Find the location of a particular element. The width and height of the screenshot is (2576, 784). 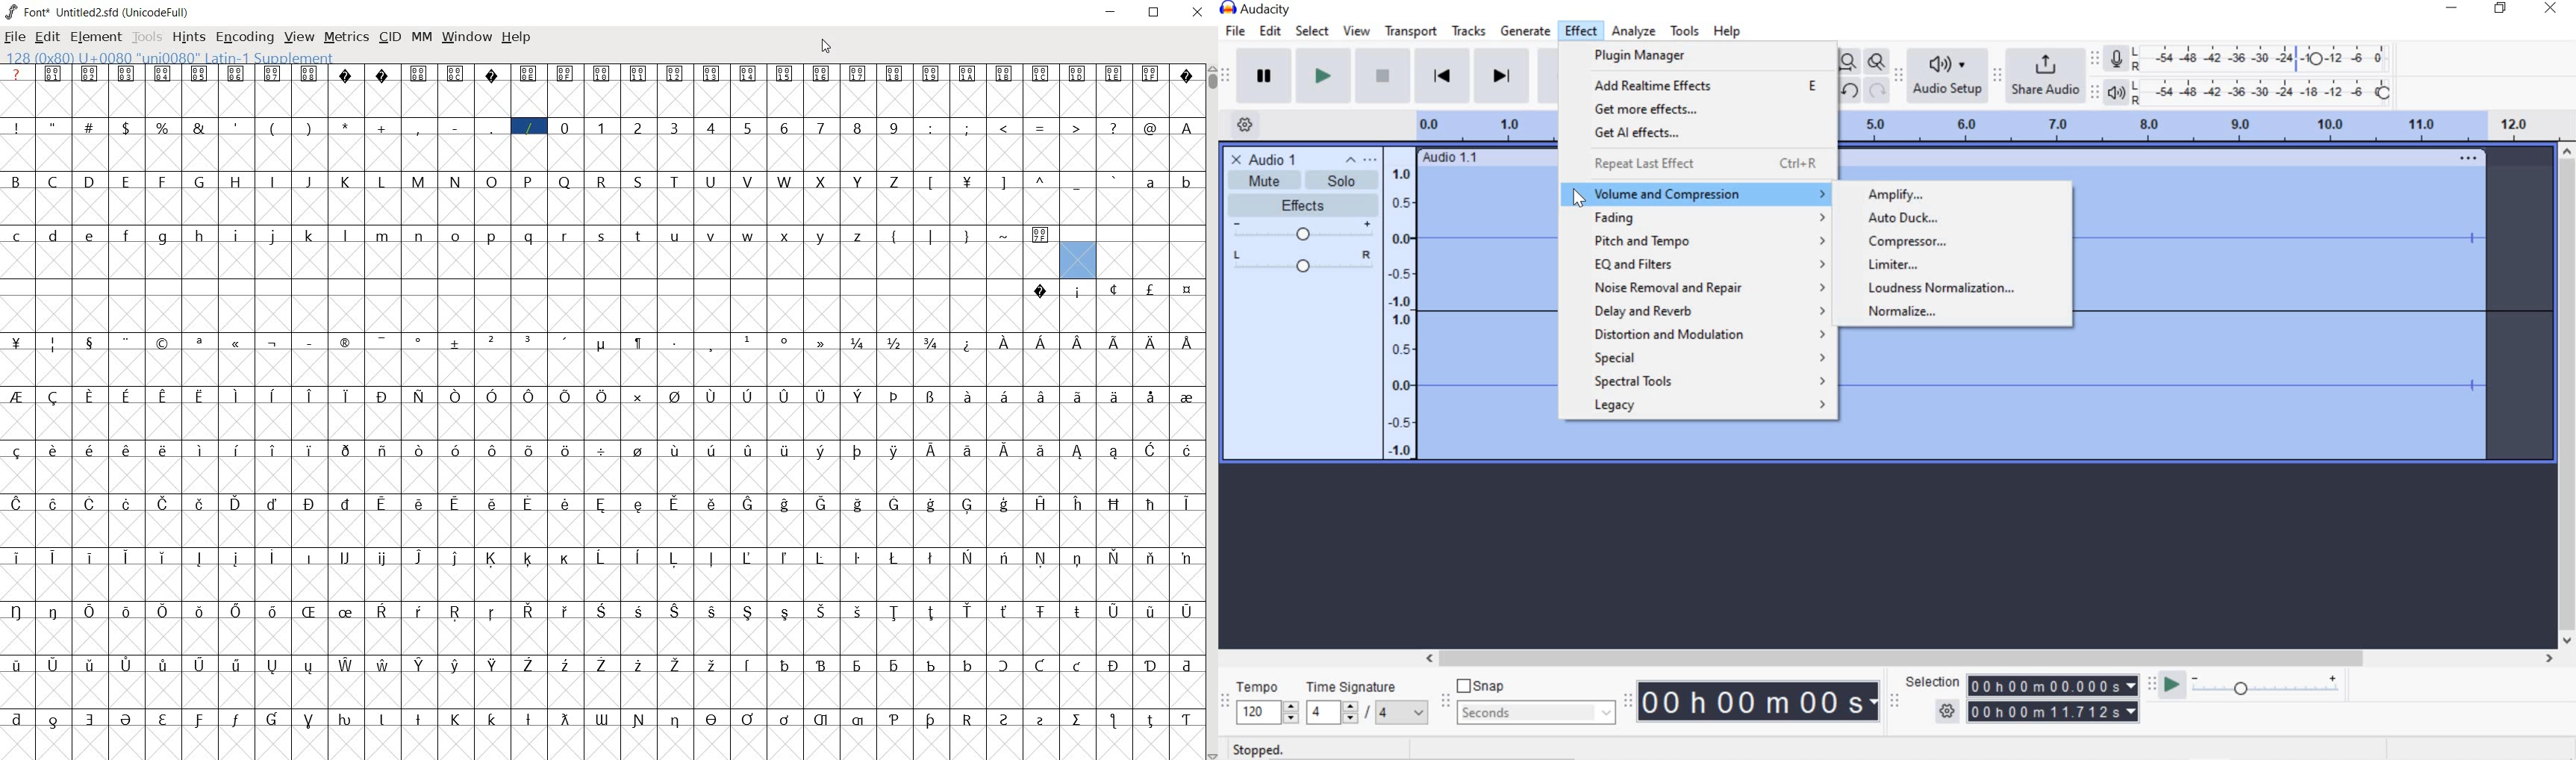

glyph is located at coordinates (967, 611).